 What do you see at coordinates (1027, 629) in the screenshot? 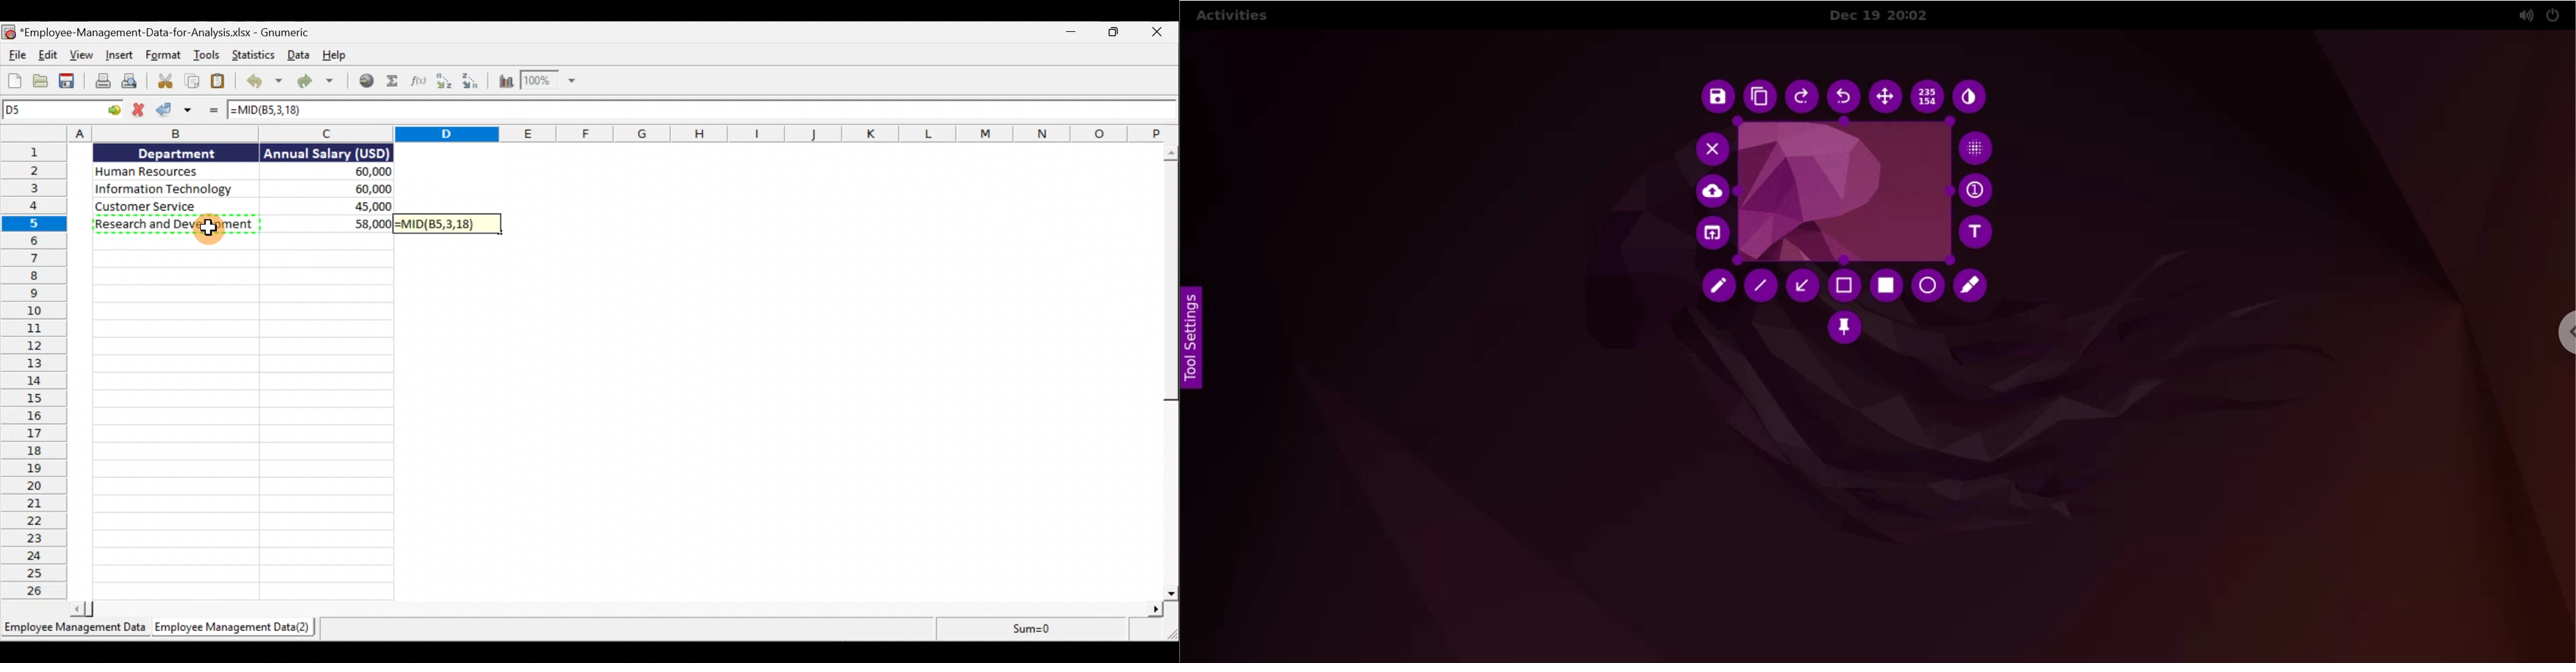
I see `sum=0` at bounding box center [1027, 629].